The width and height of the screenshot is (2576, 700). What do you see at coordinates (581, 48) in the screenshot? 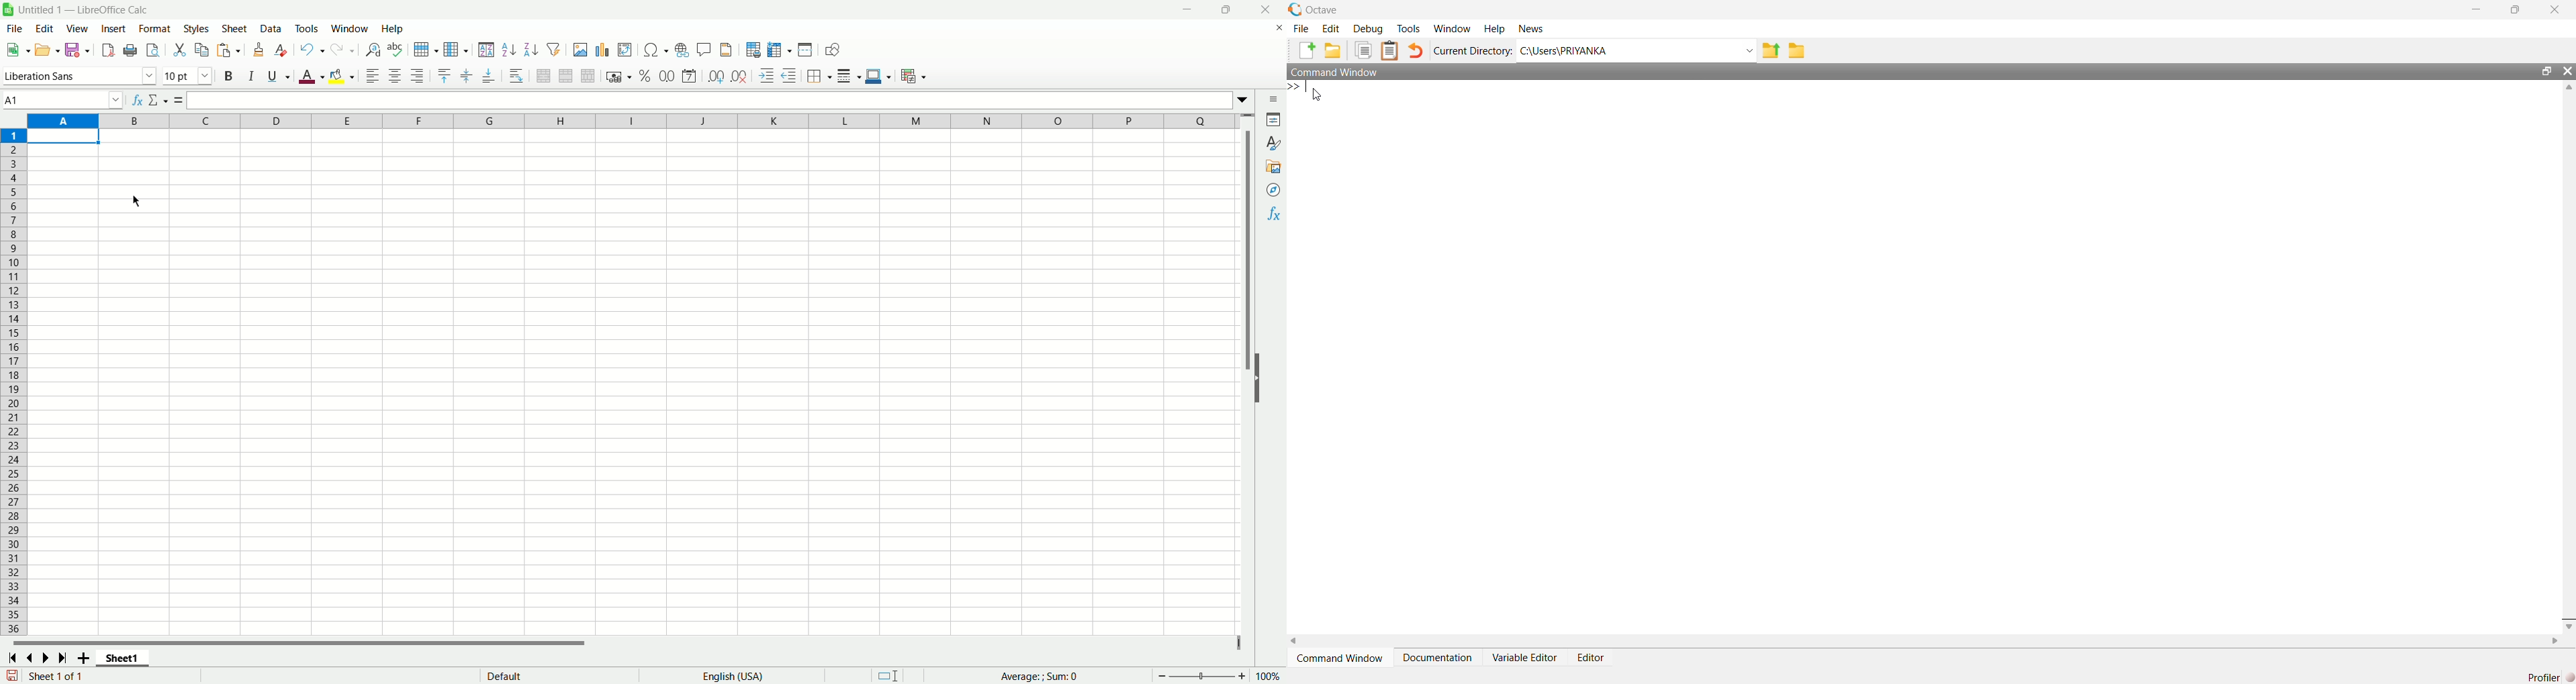
I see `insert image` at bounding box center [581, 48].